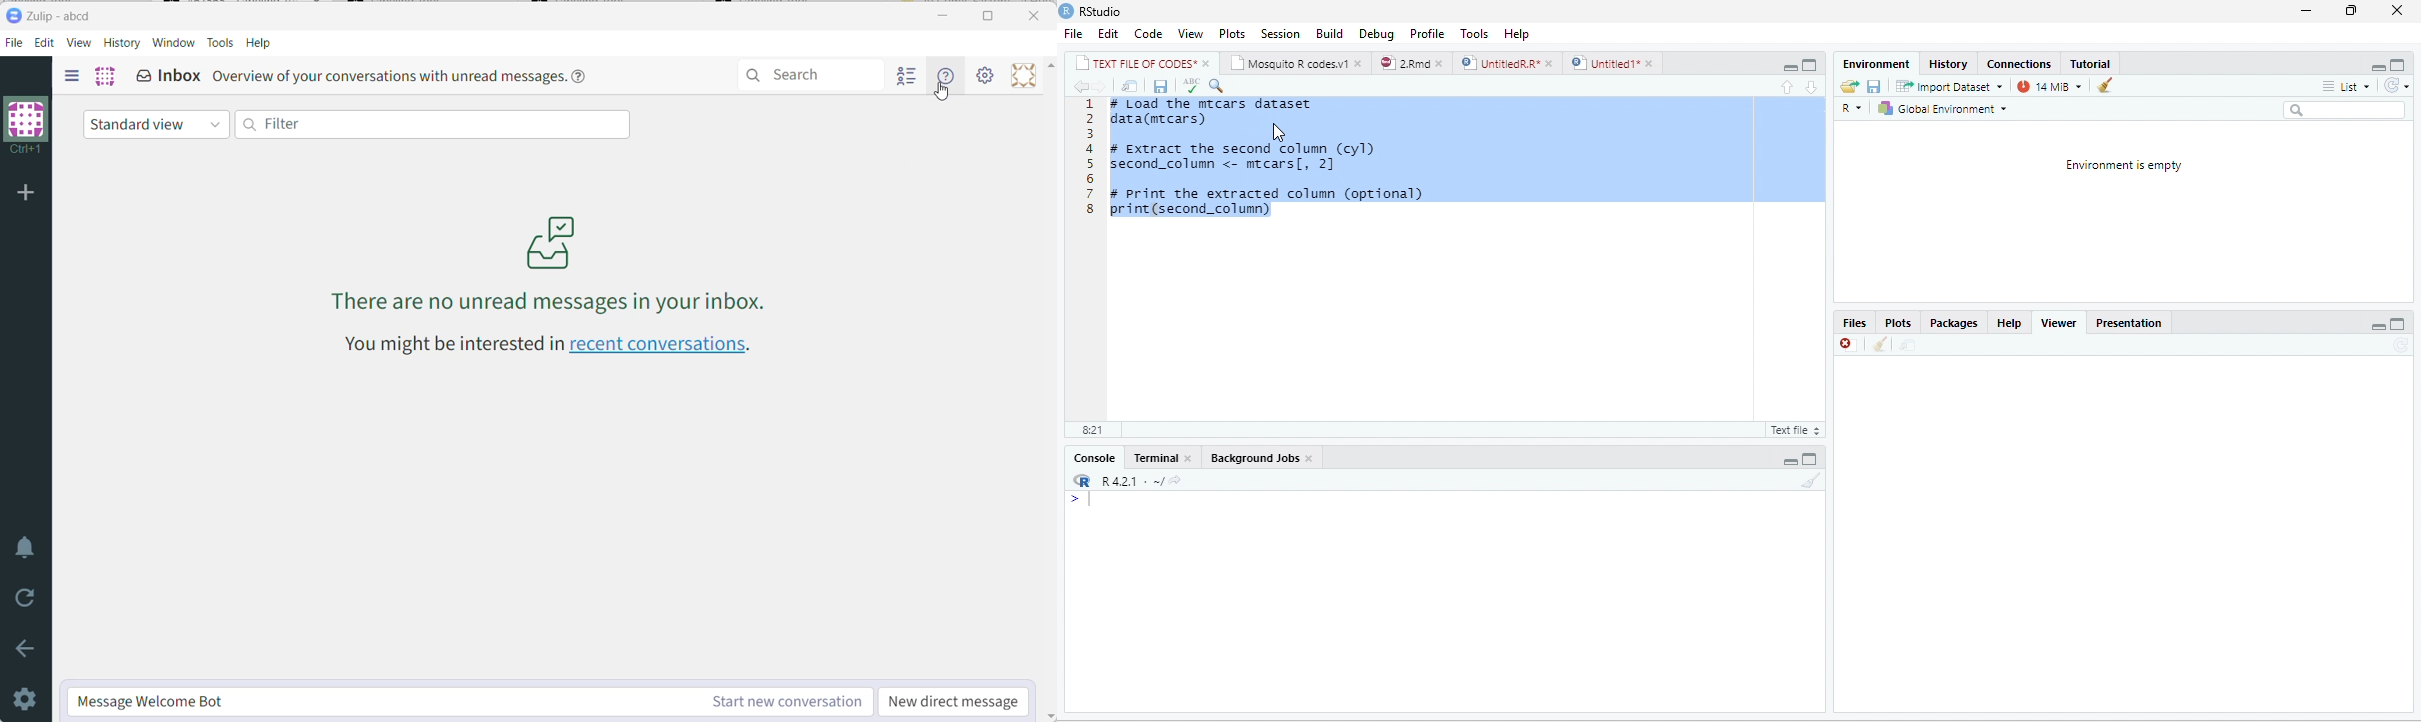  What do you see at coordinates (1123, 478) in the screenshot?
I see ` R421 « ~` at bounding box center [1123, 478].